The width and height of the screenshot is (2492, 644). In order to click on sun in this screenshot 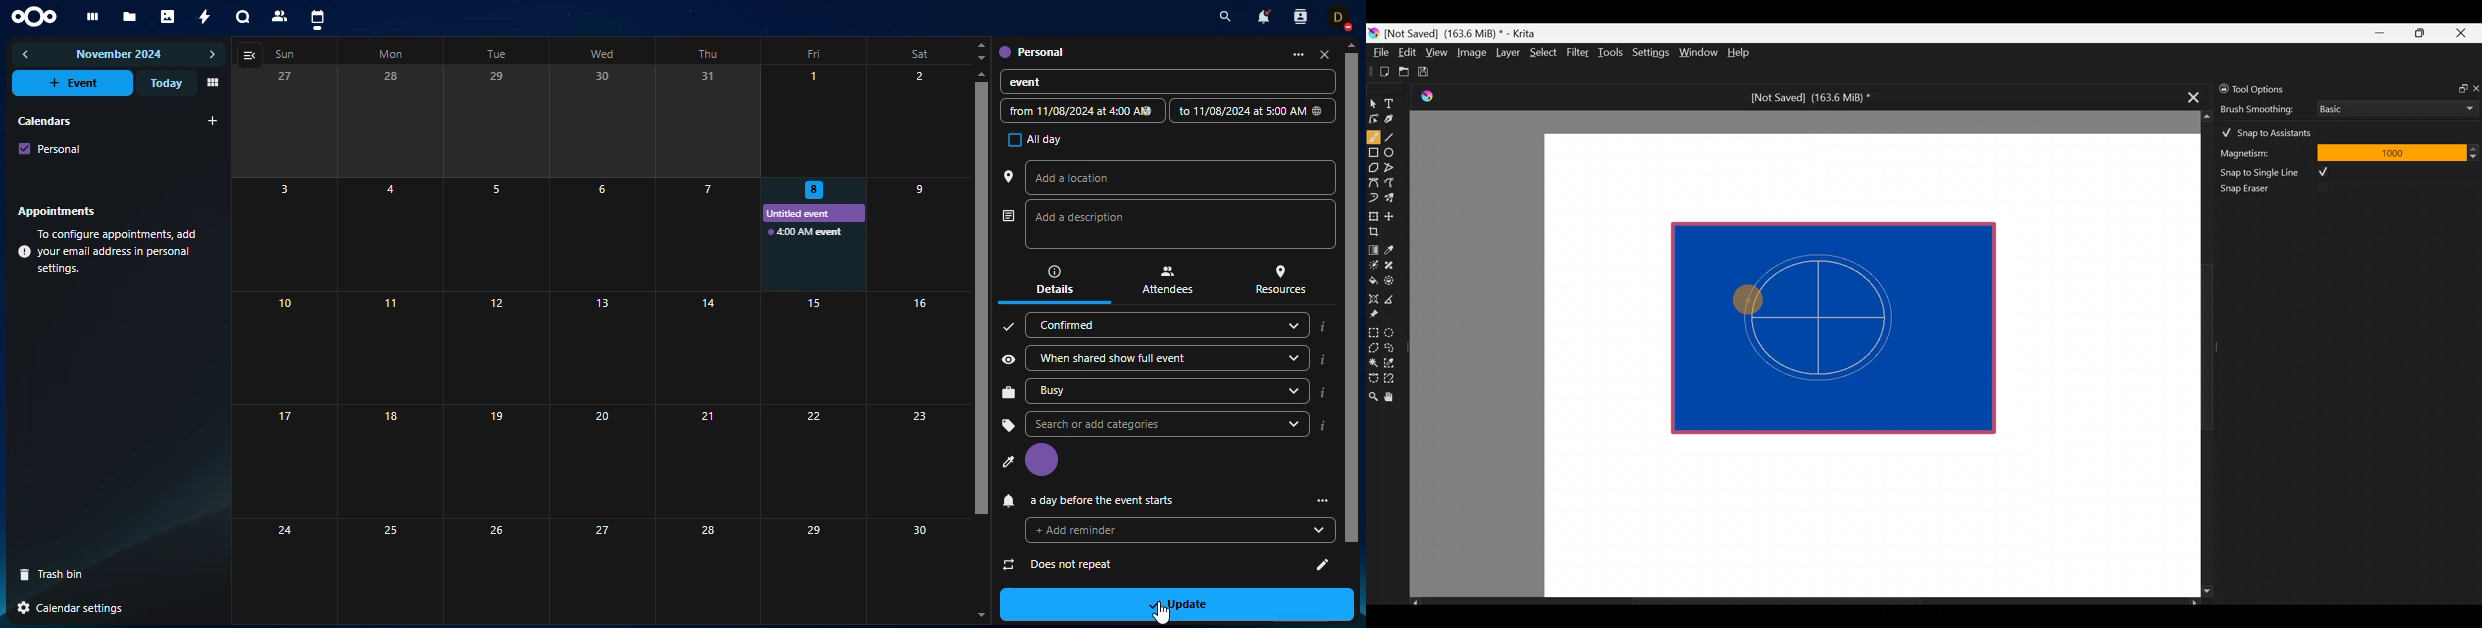, I will do `click(290, 54)`.